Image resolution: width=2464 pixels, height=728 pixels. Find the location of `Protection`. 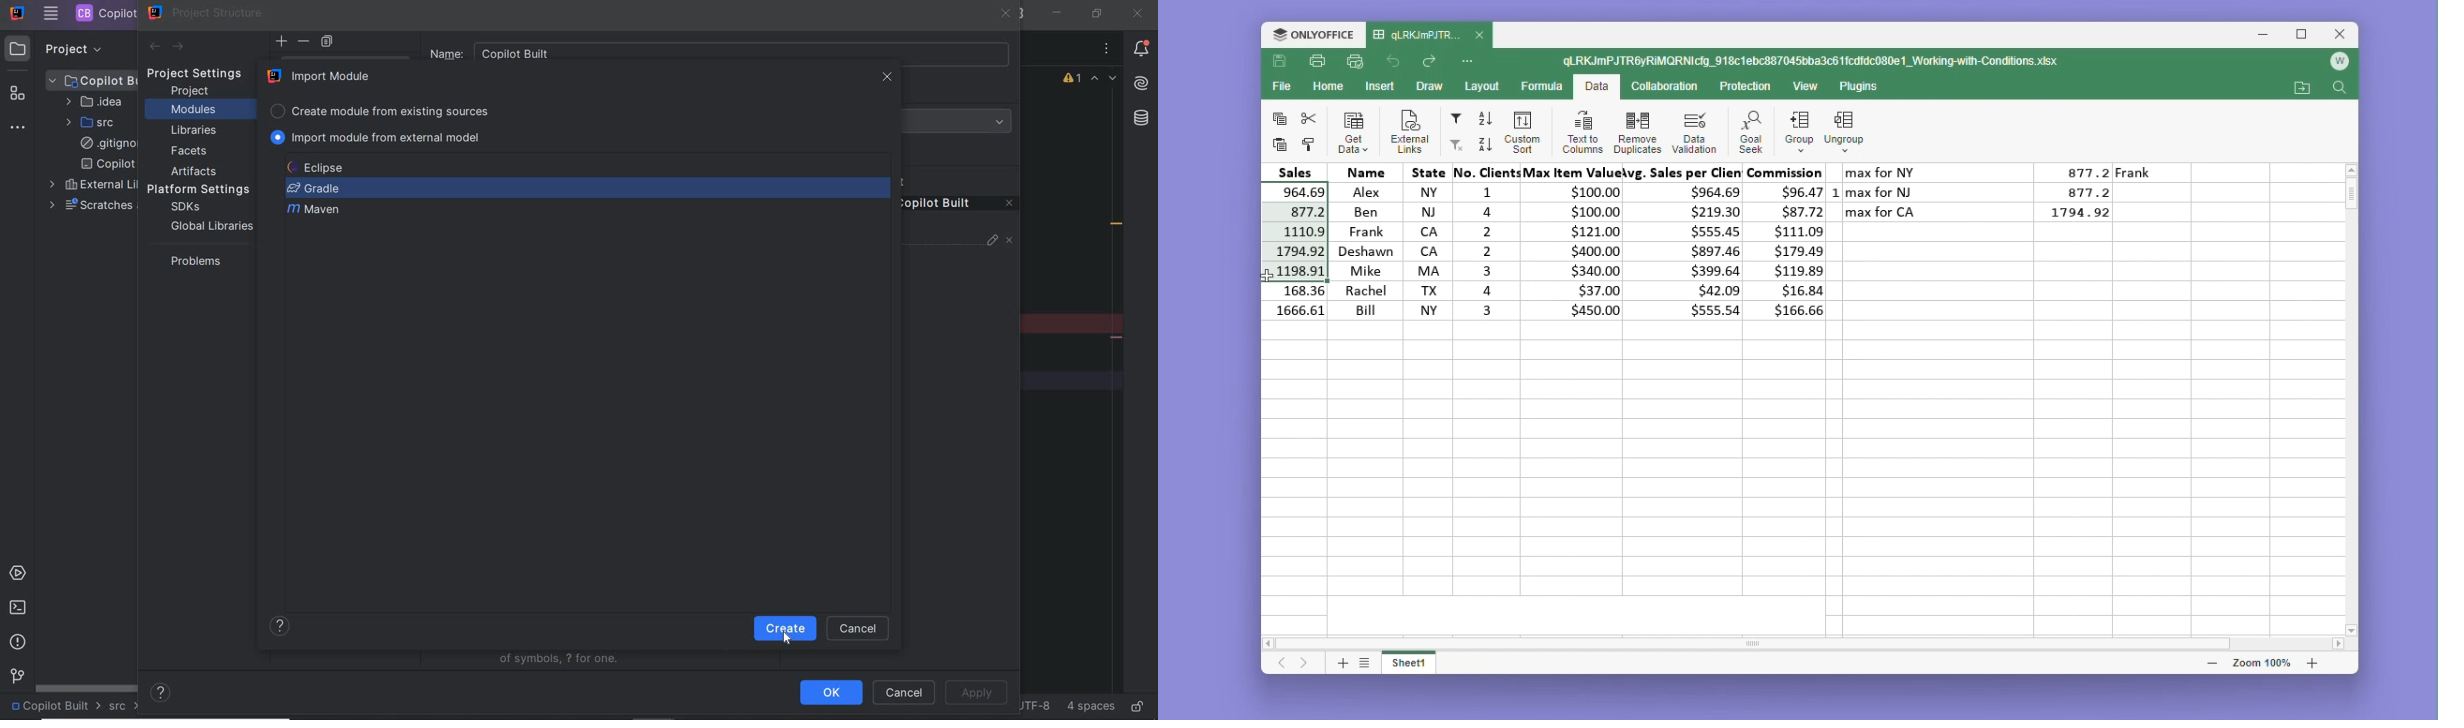

Protection is located at coordinates (1740, 87).